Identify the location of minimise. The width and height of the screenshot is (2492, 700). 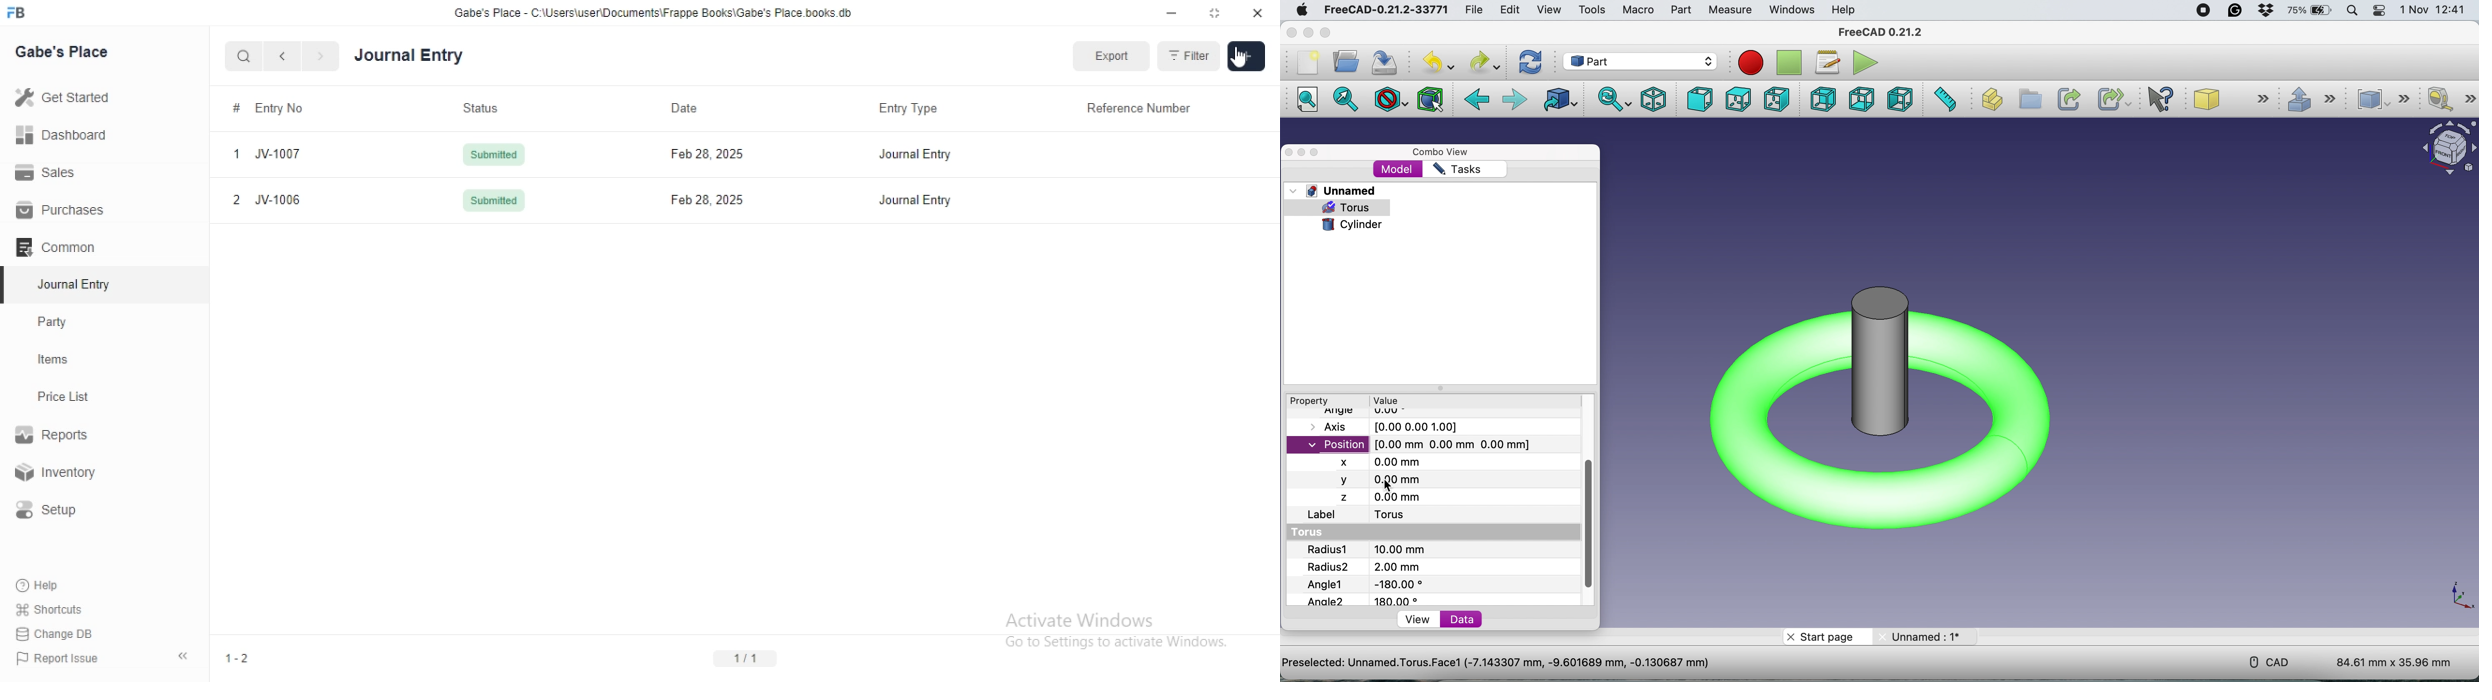
(1302, 153).